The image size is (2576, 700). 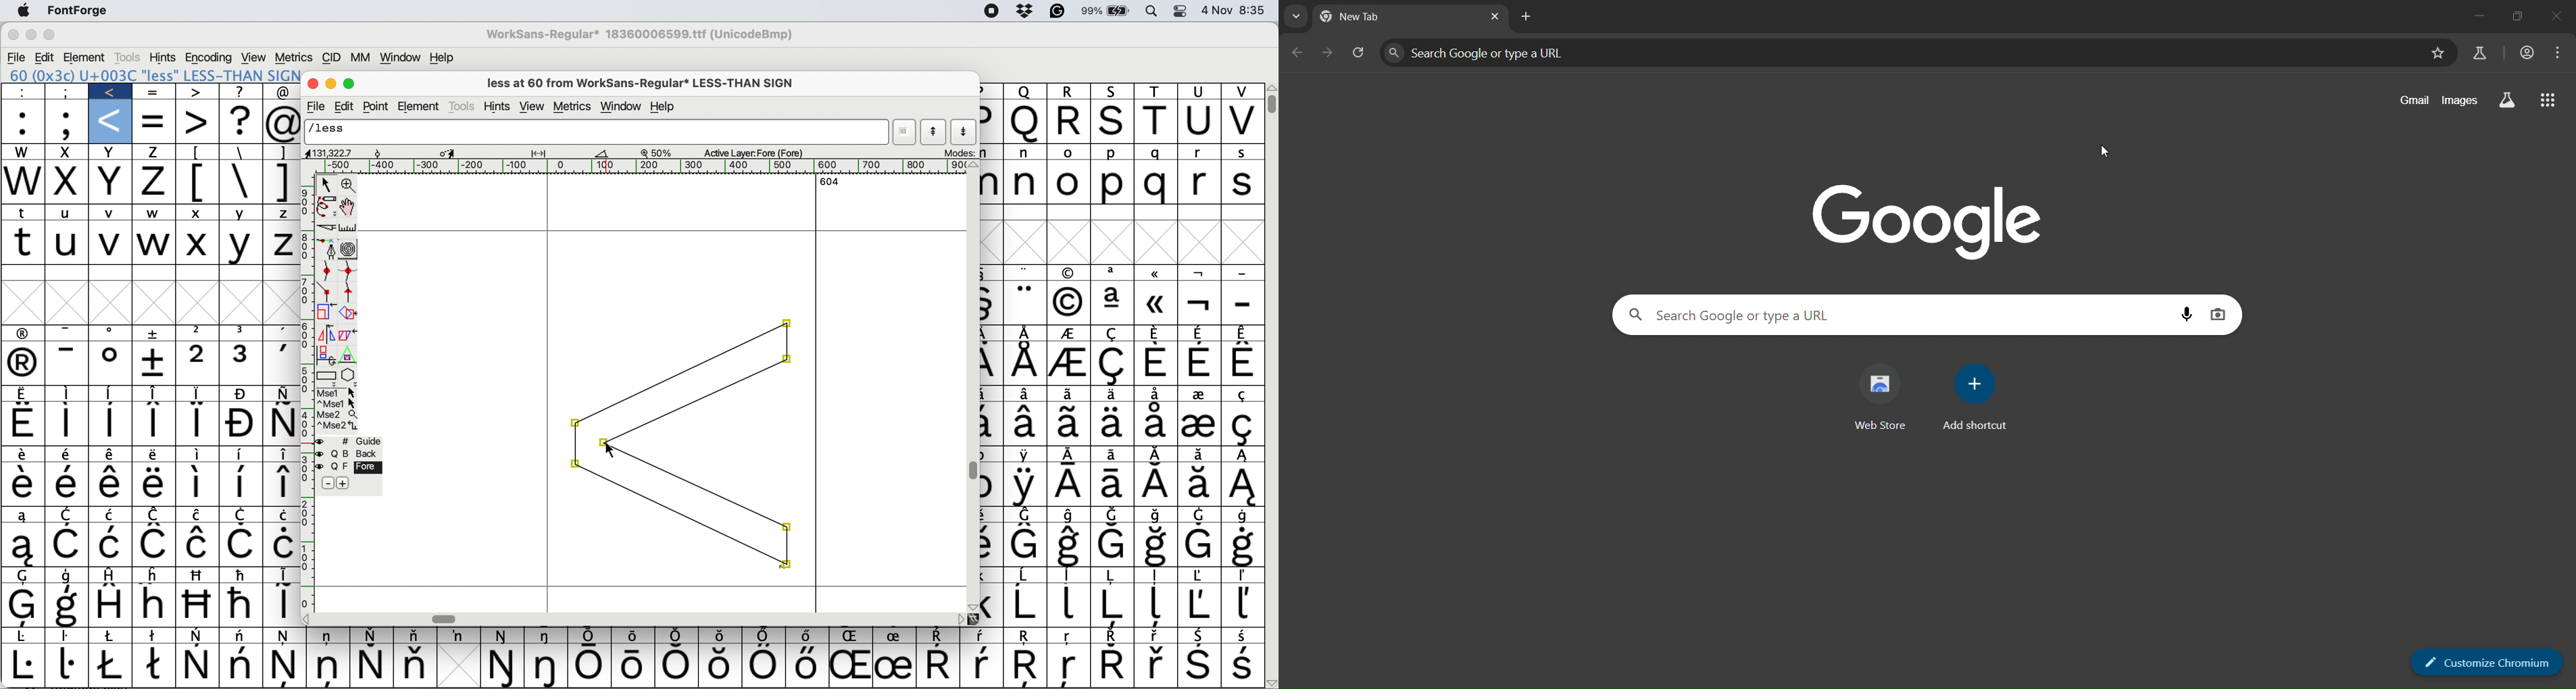 I want to click on Symbol, so click(x=992, y=606).